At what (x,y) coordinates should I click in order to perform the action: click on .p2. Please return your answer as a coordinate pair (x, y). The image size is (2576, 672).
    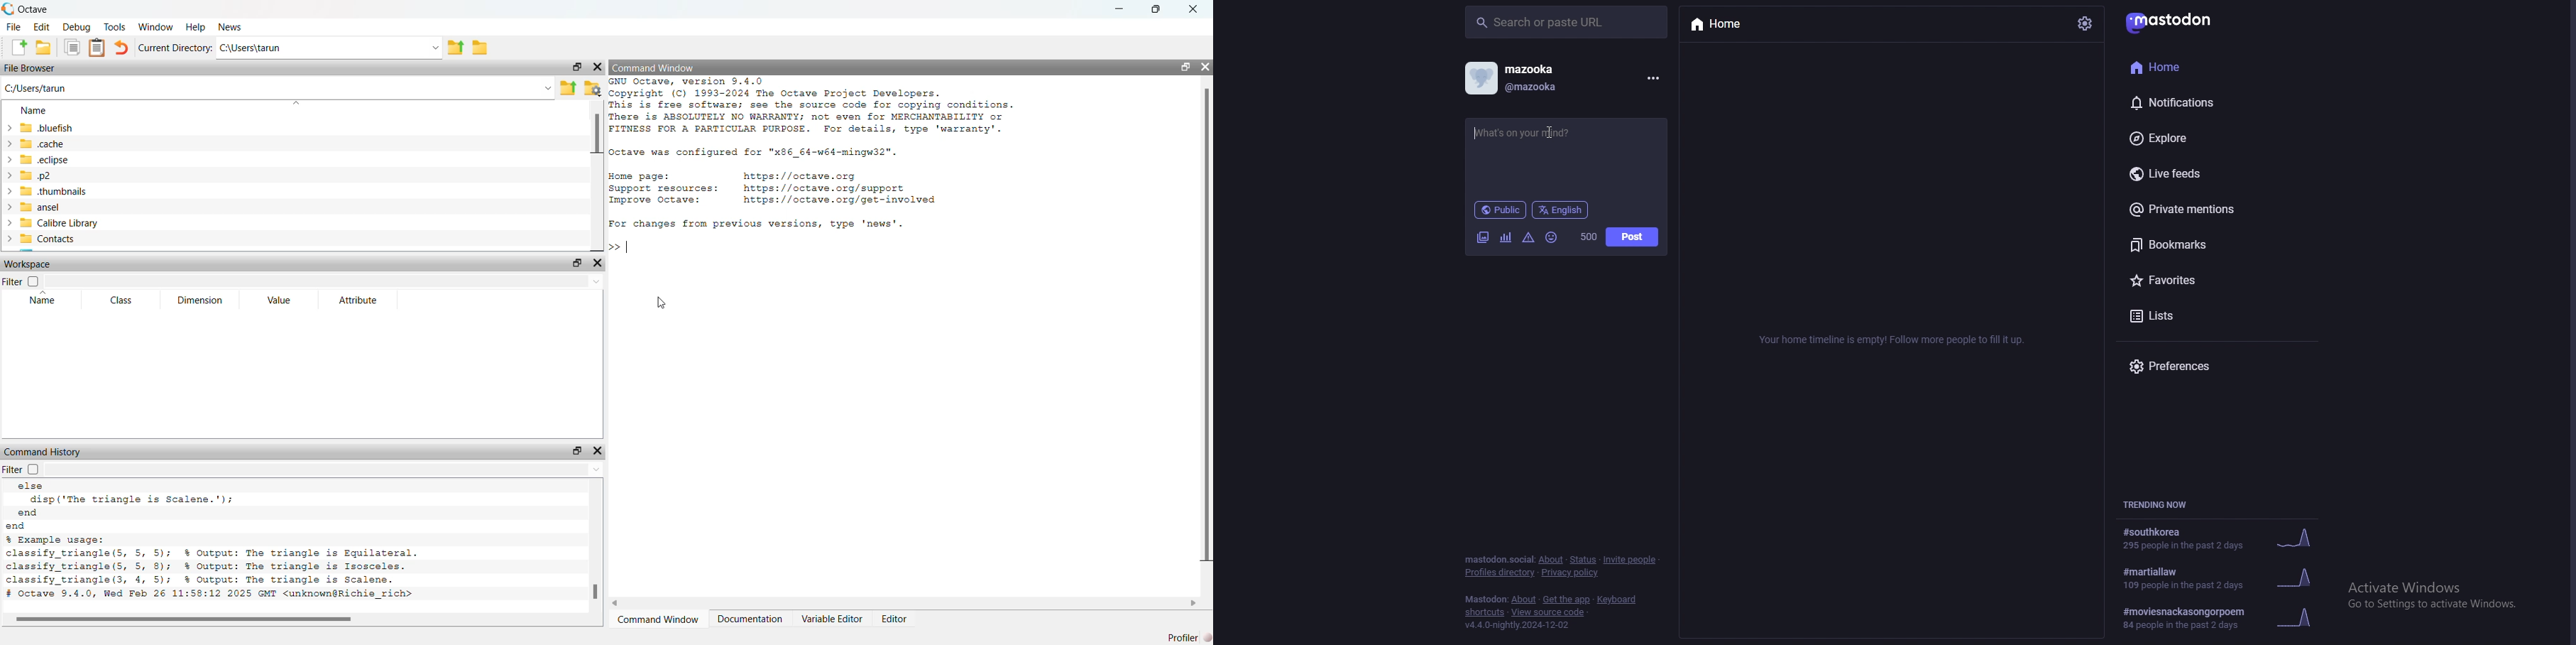
    Looking at the image, I should click on (45, 175).